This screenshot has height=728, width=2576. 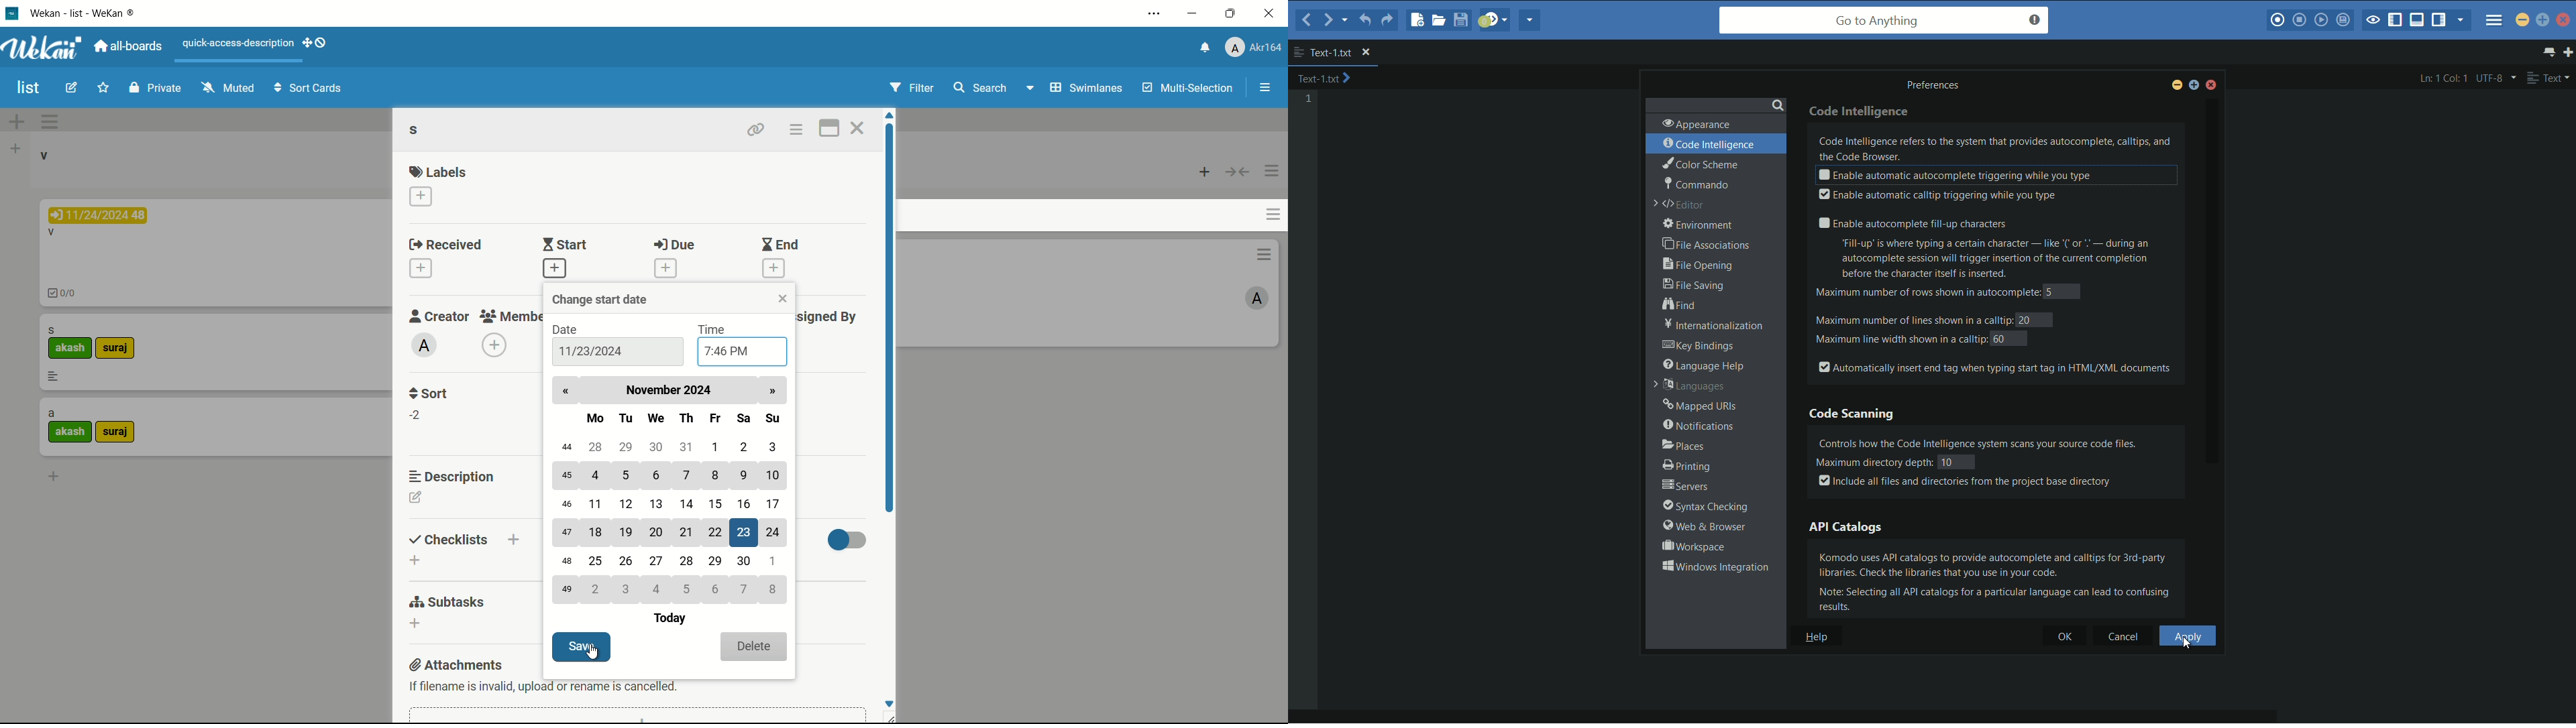 What do you see at coordinates (1699, 225) in the screenshot?
I see `environment` at bounding box center [1699, 225].